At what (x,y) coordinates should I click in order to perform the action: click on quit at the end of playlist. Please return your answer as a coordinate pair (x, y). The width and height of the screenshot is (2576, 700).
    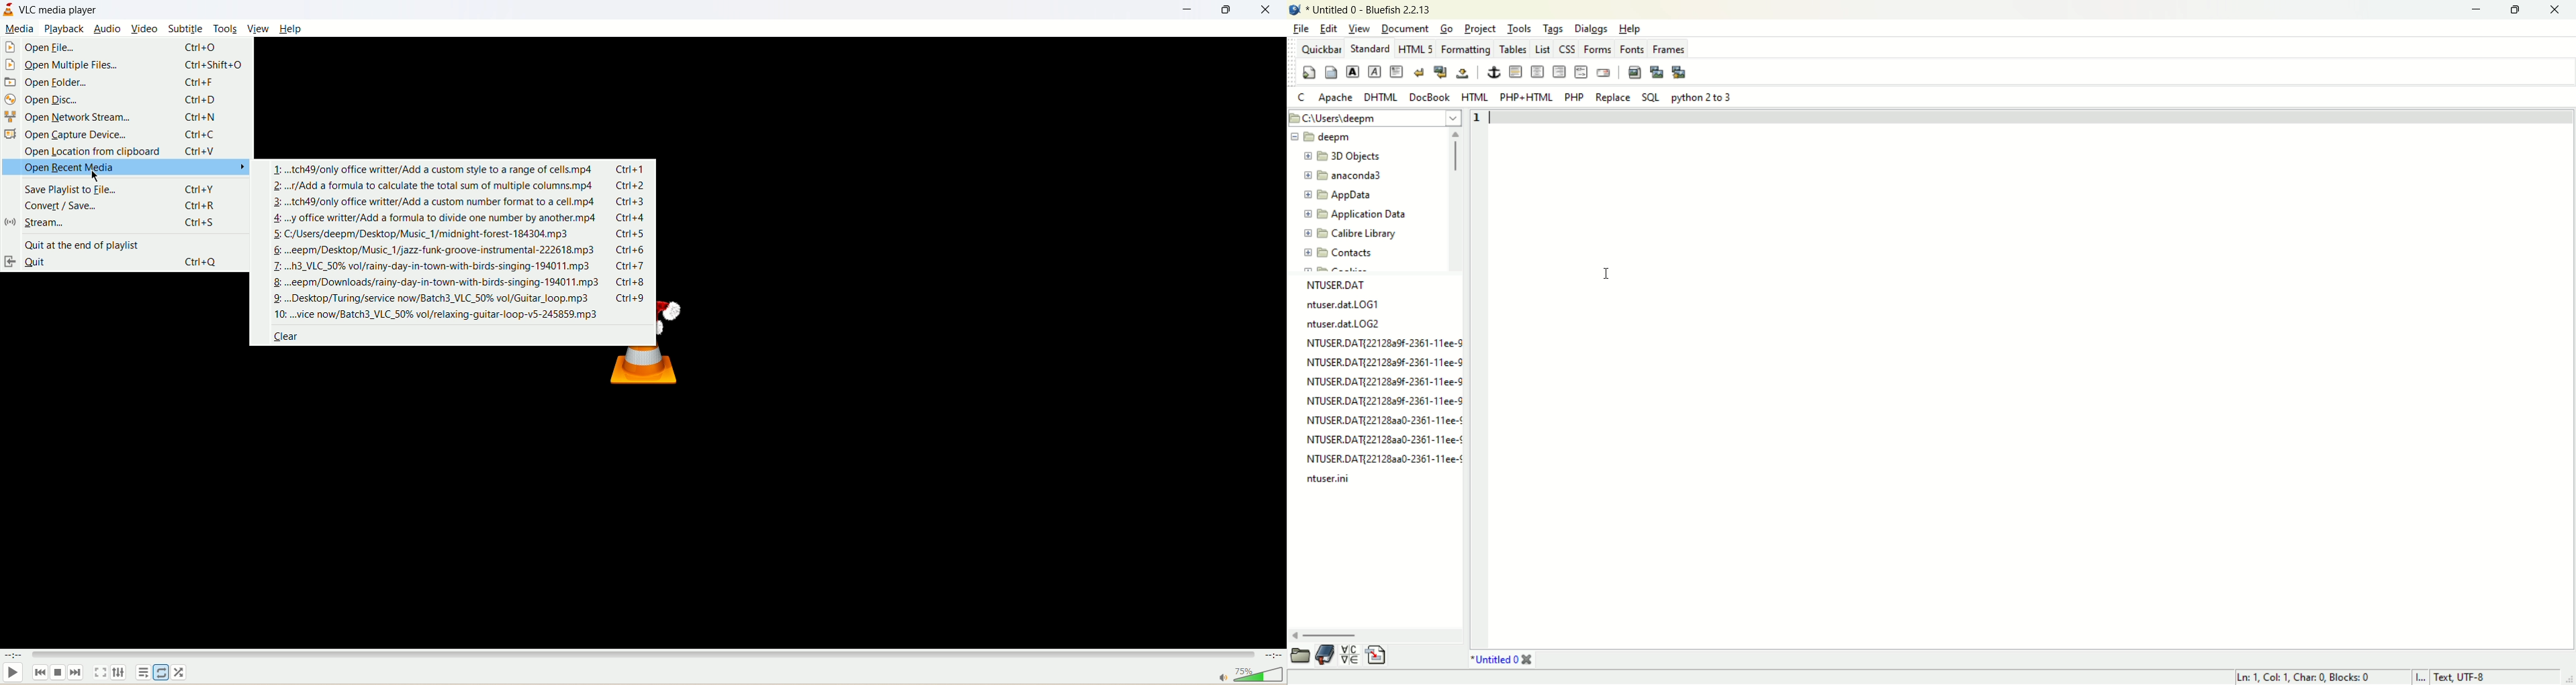
    Looking at the image, I should click on (89, 243).